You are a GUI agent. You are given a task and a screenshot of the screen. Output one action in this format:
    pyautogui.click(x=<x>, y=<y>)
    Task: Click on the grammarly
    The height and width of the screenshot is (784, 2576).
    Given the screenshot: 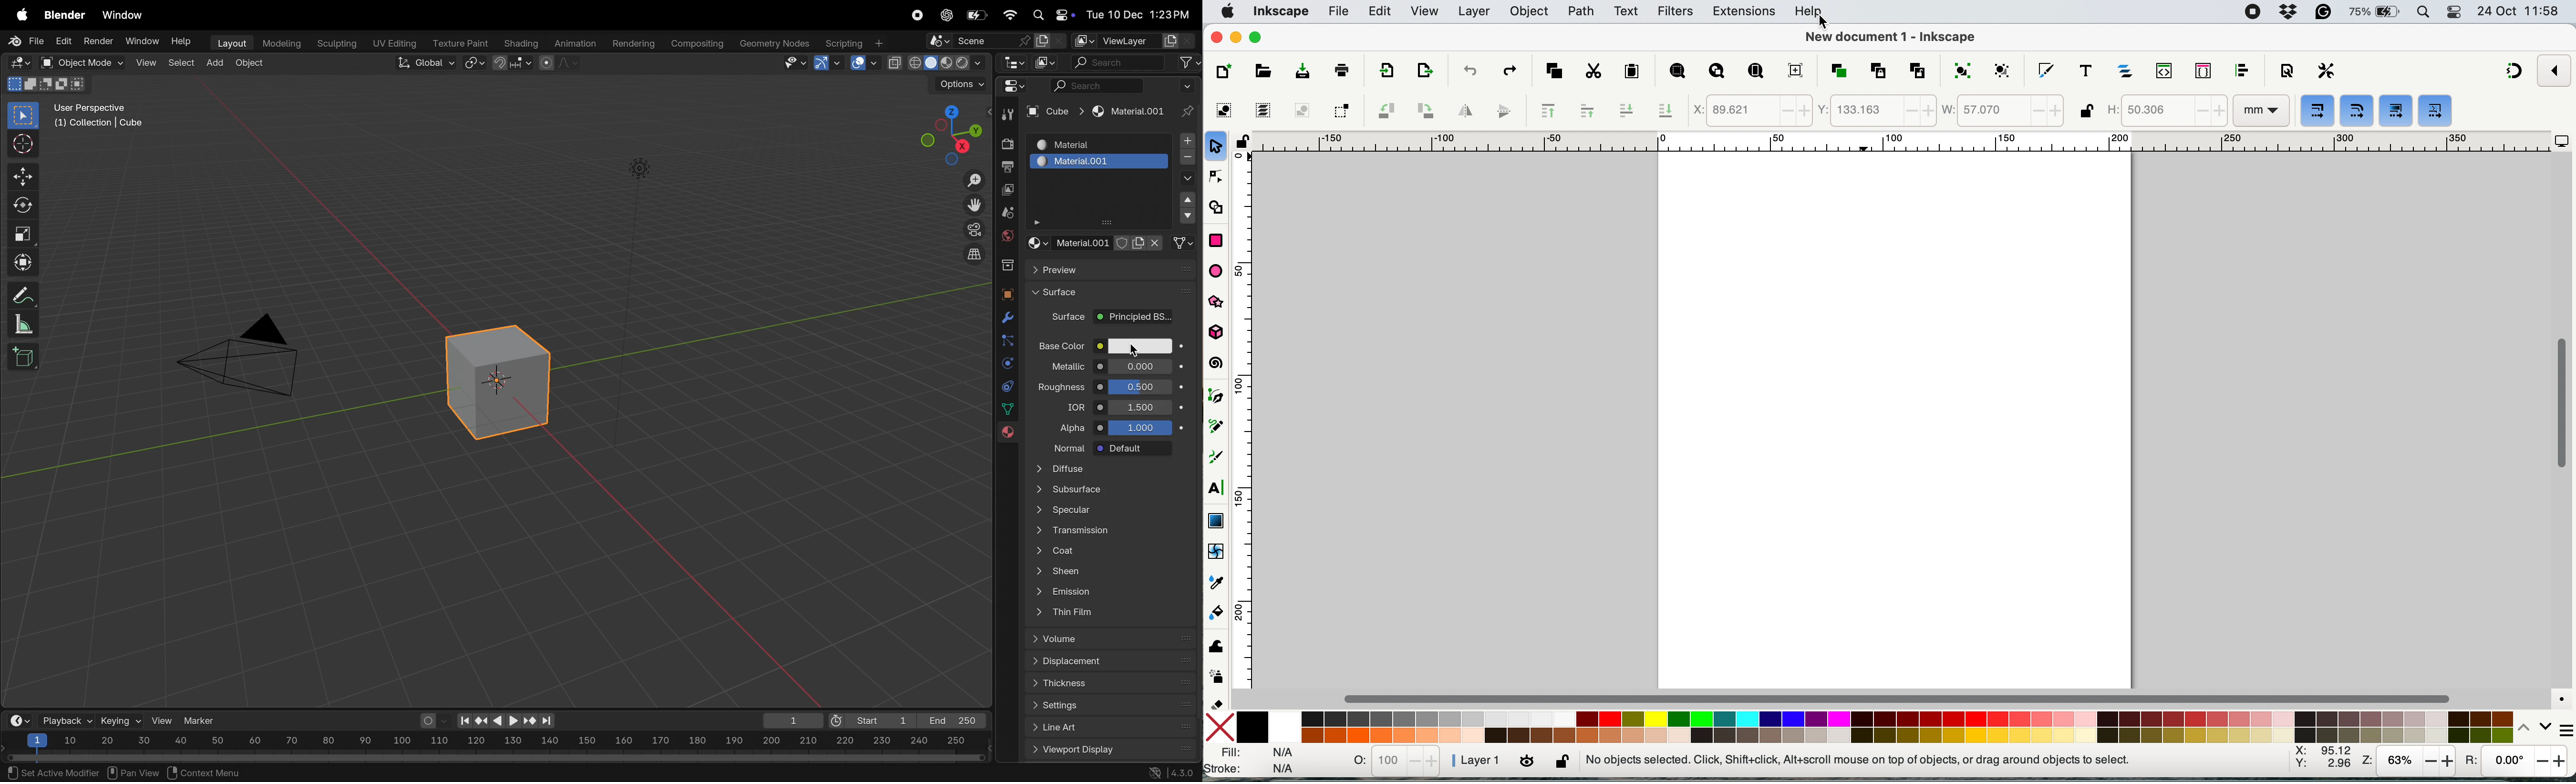 What is the action you would take?
    pyautogui.click(x=2322, y=12)
    